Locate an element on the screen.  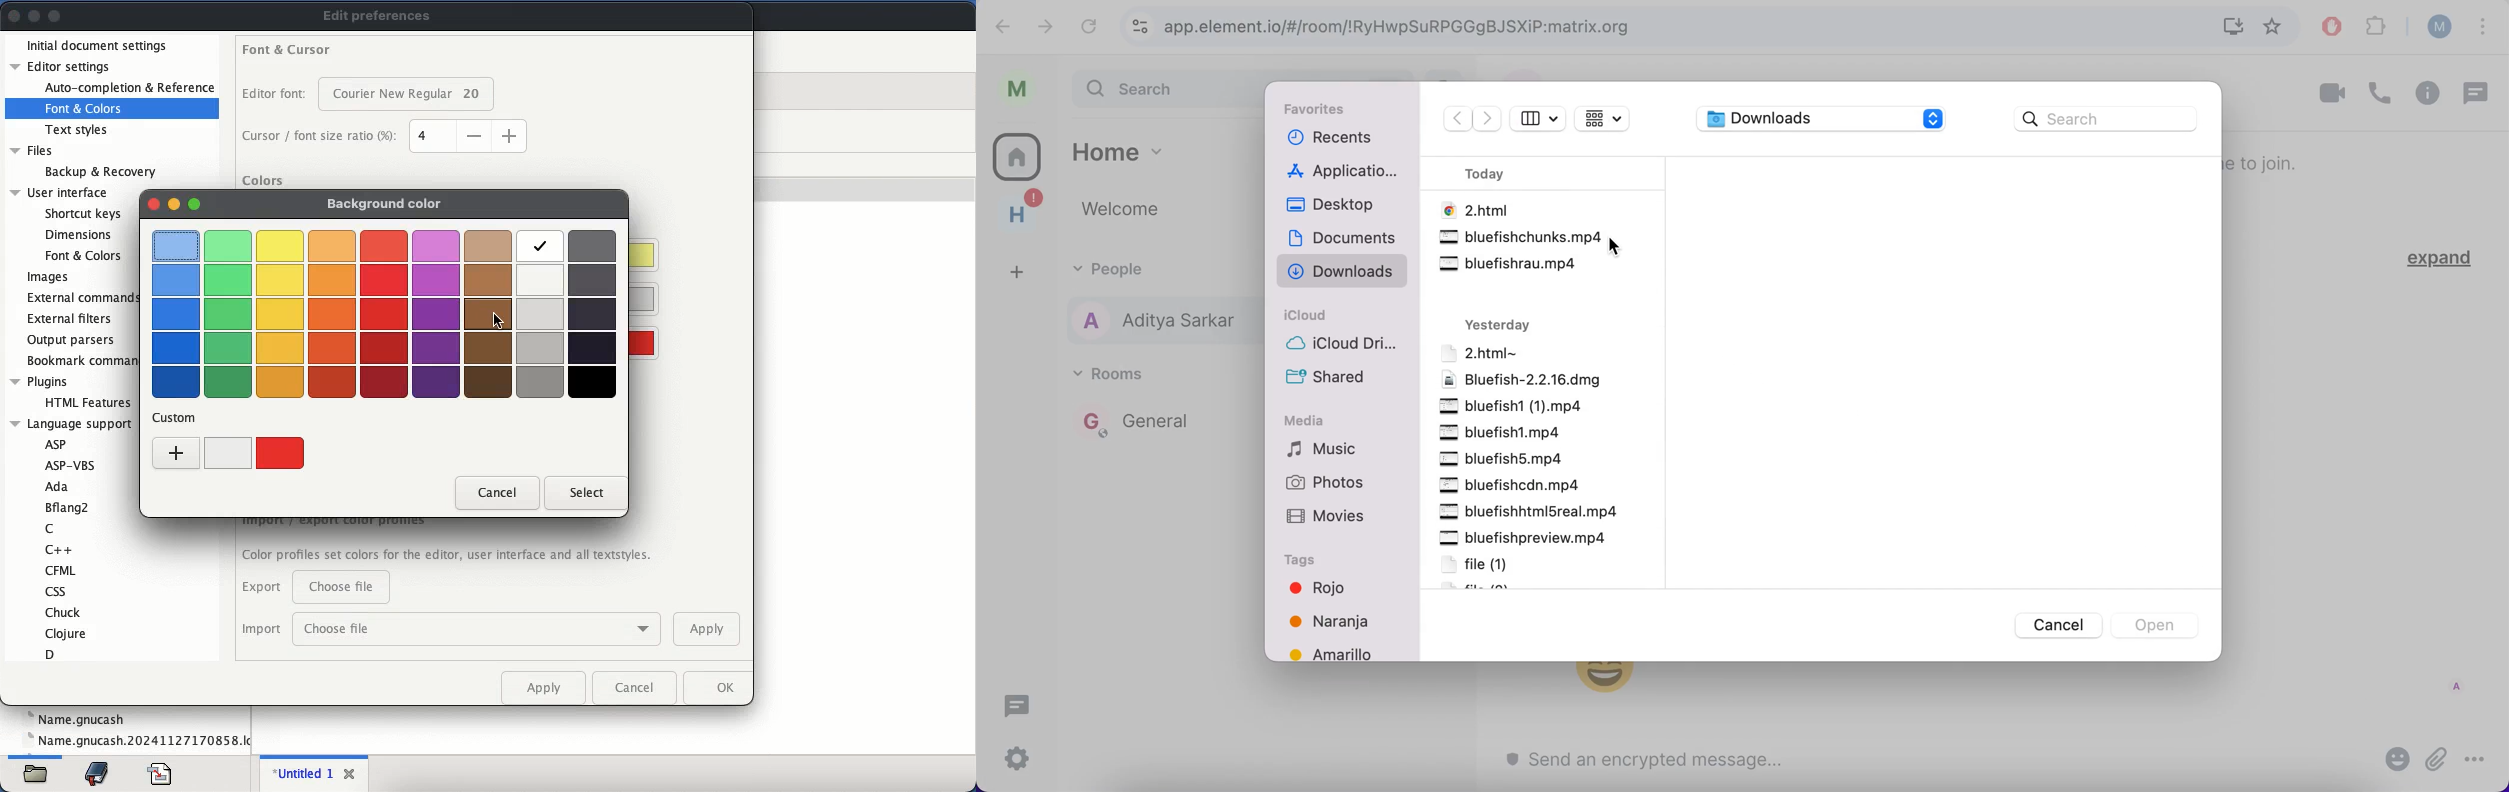
reload current page is located at coordinates (1093, 26).